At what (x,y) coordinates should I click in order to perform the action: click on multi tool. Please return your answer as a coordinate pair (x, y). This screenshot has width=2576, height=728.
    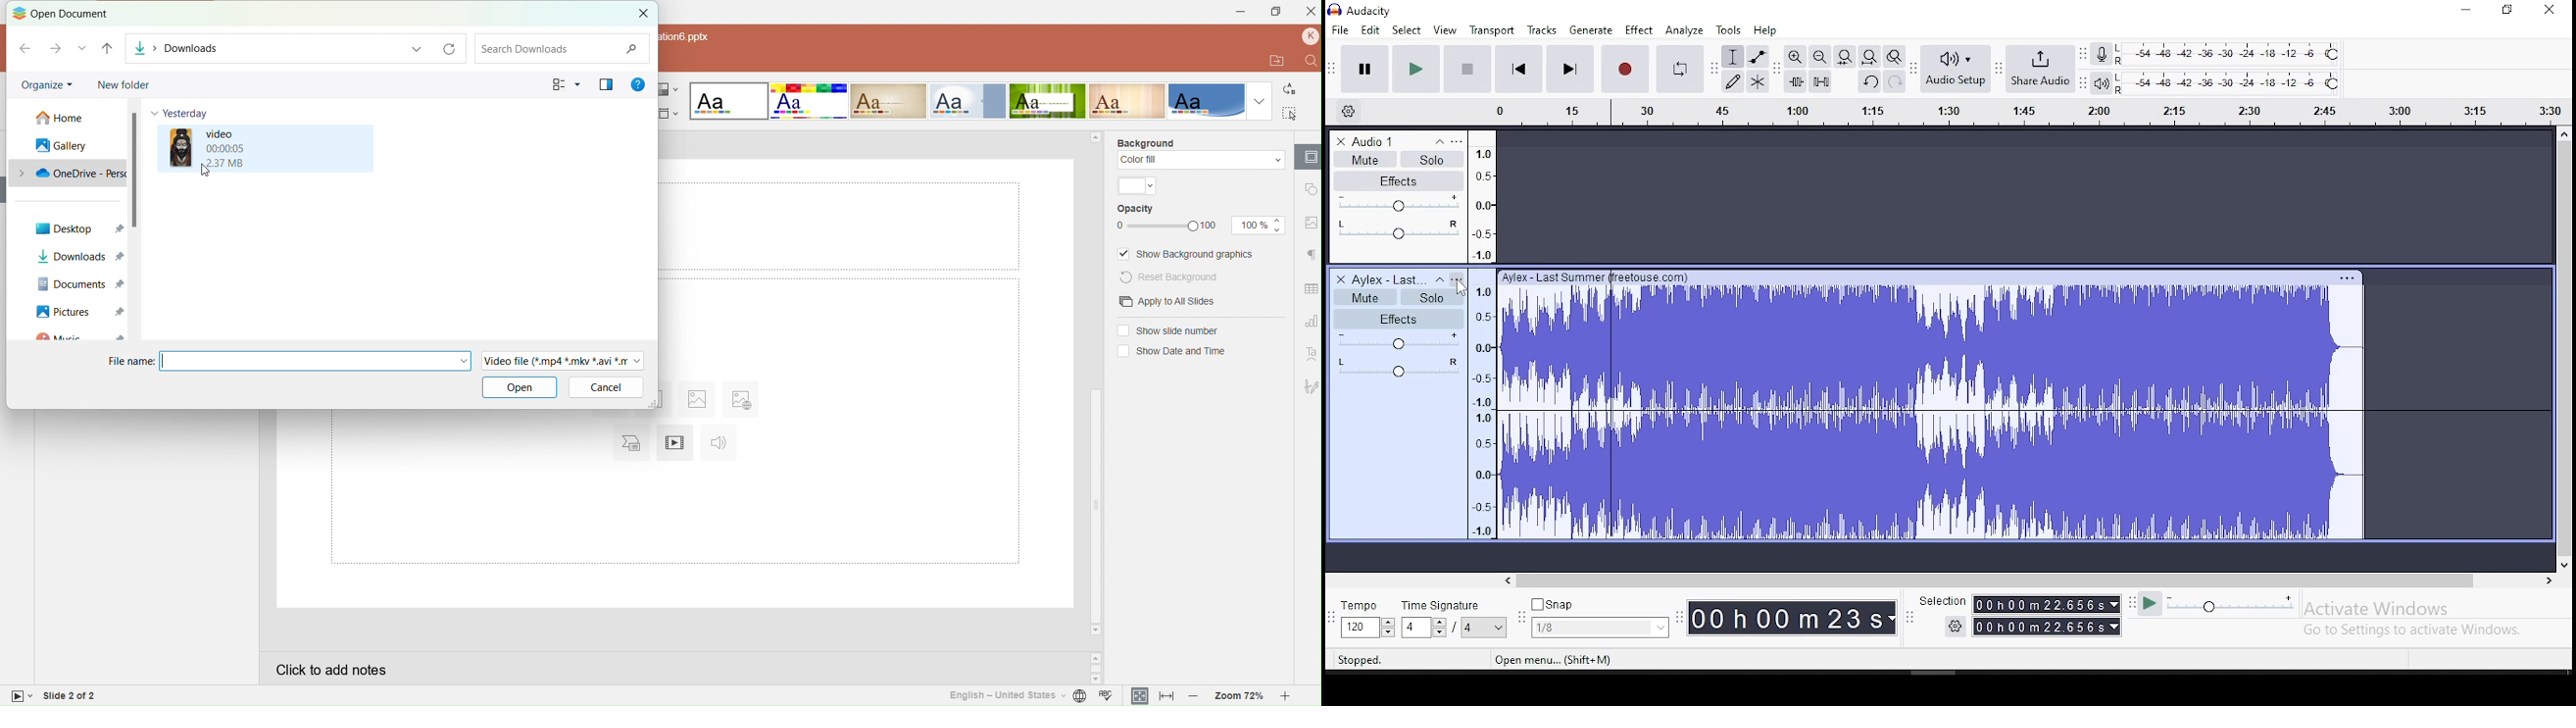
    Looking at the image, I should click on (1757, 81).